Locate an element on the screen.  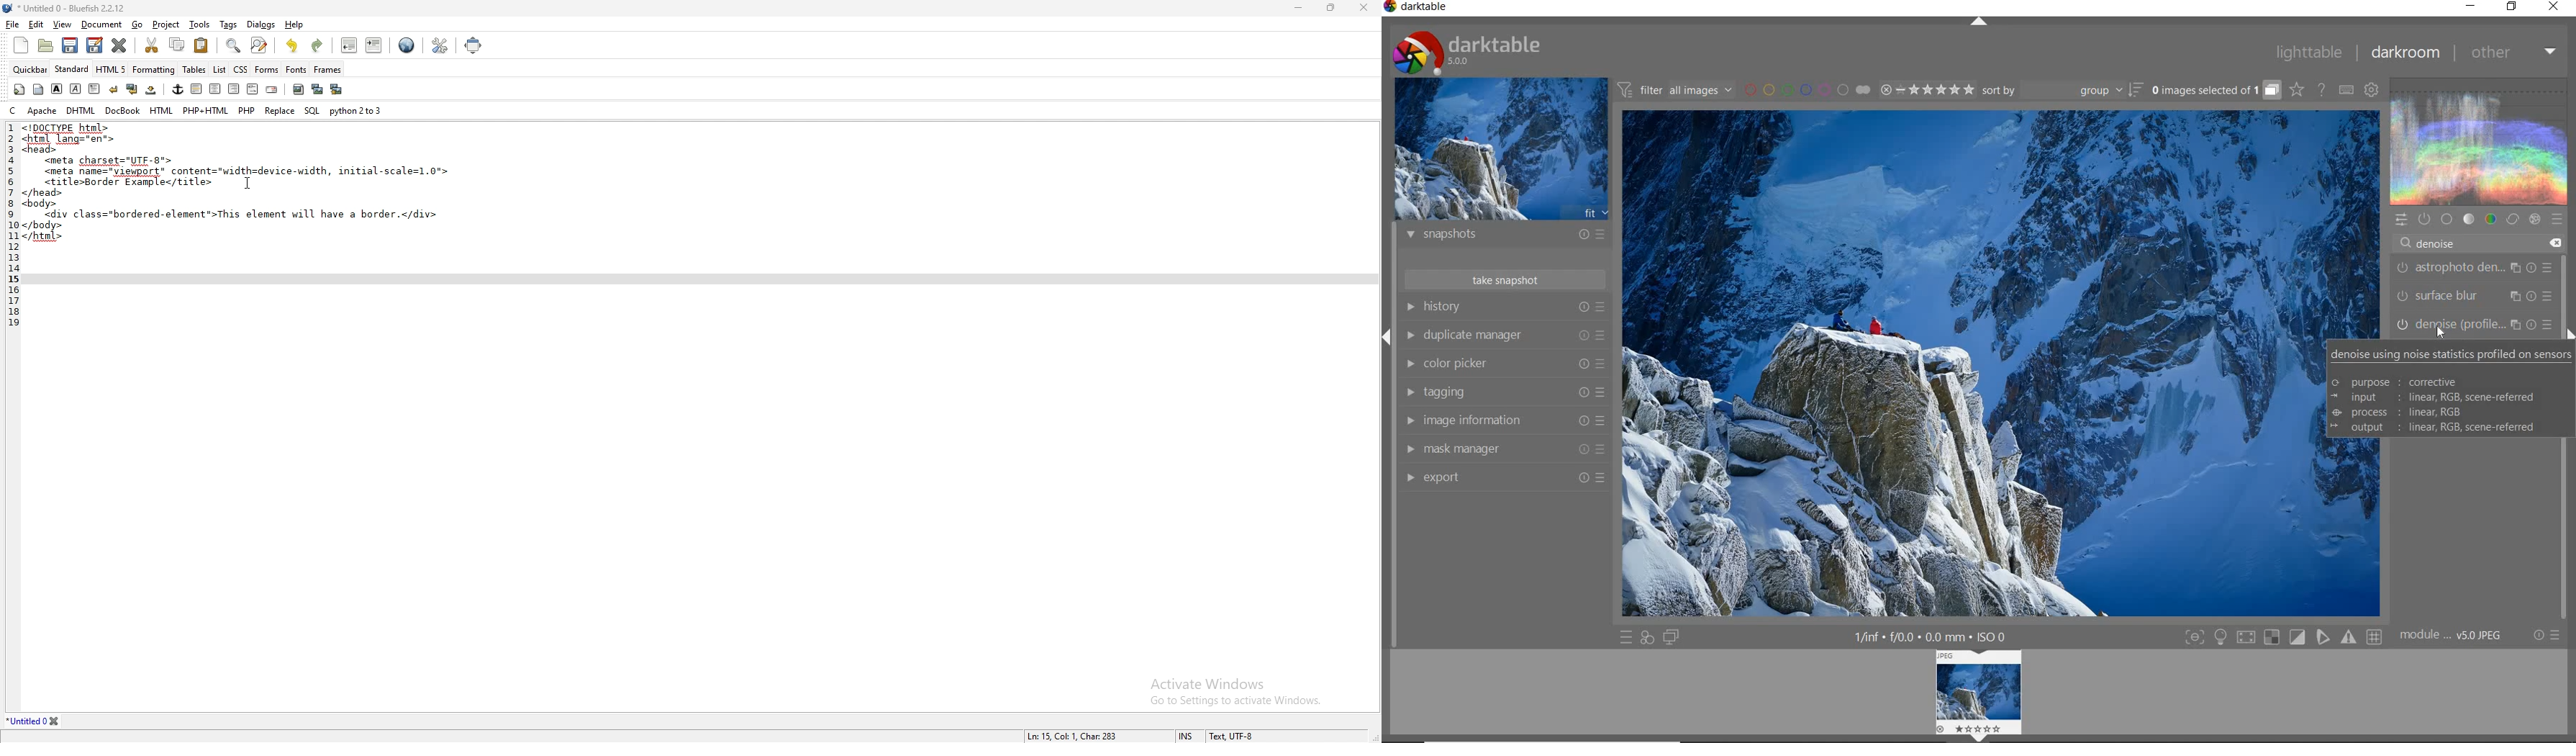
new is located at coordinates (20, 45).